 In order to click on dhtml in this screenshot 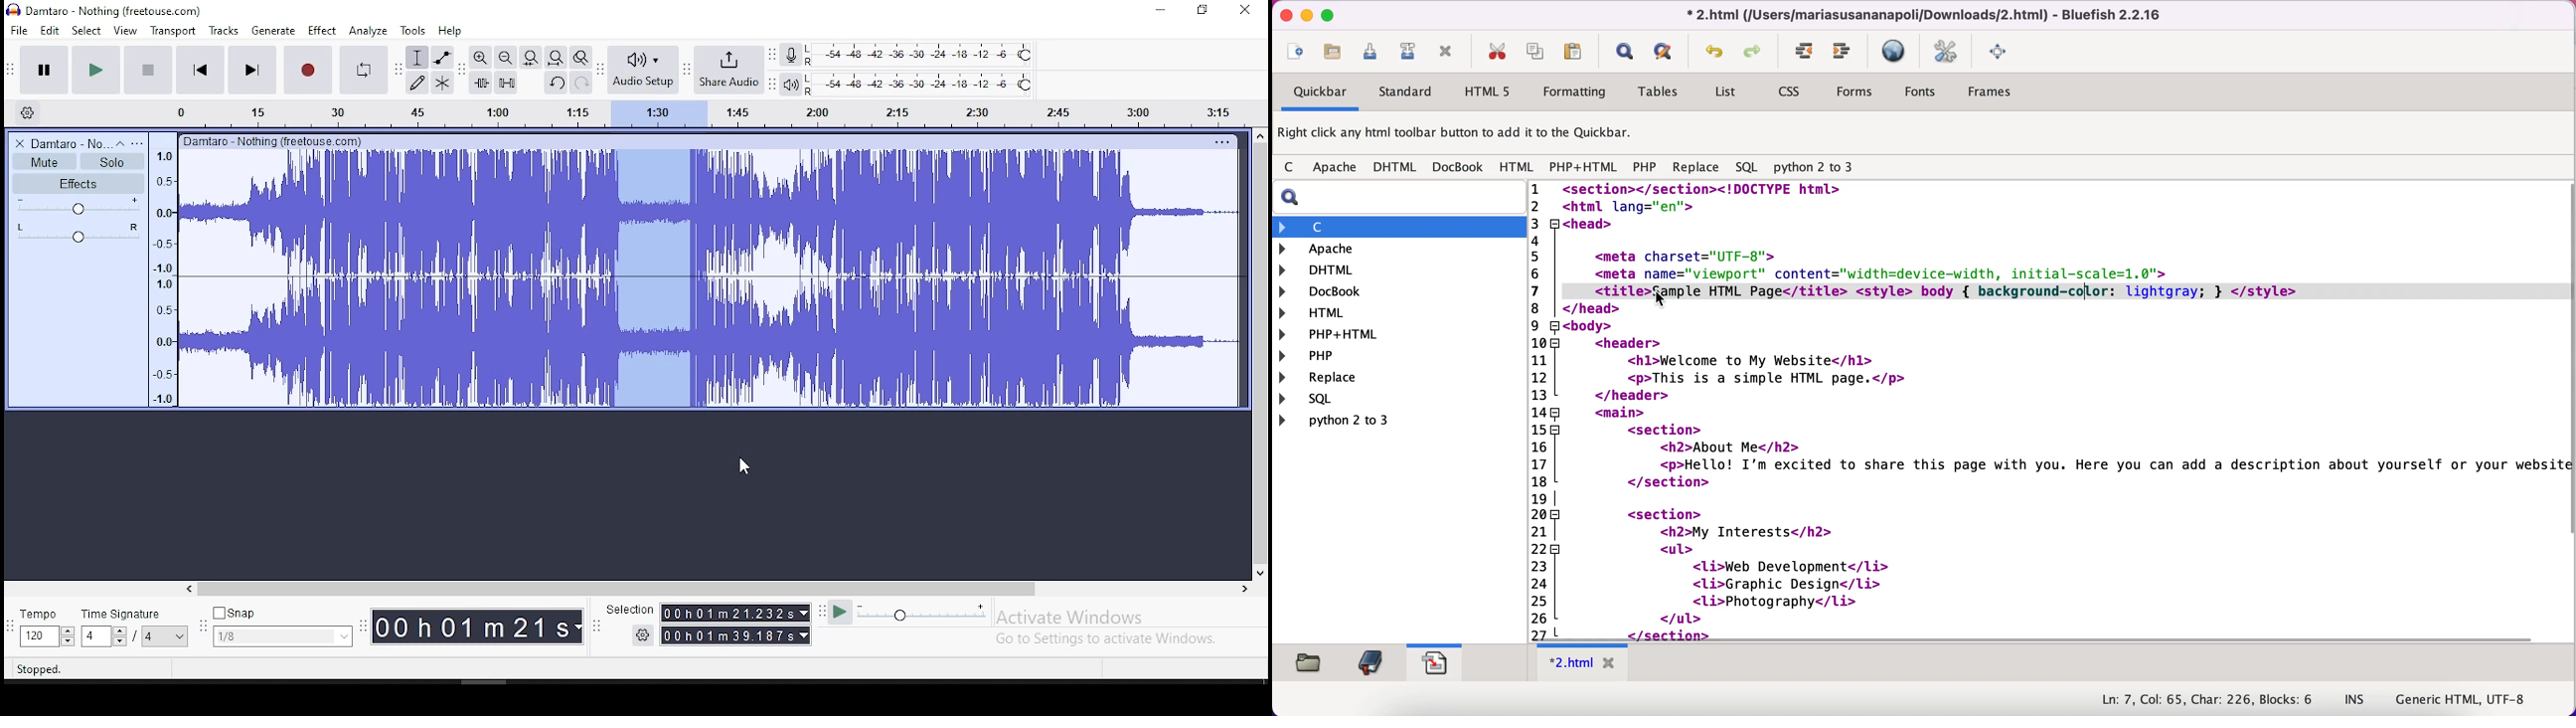, I will do `click(1395, 168)`.